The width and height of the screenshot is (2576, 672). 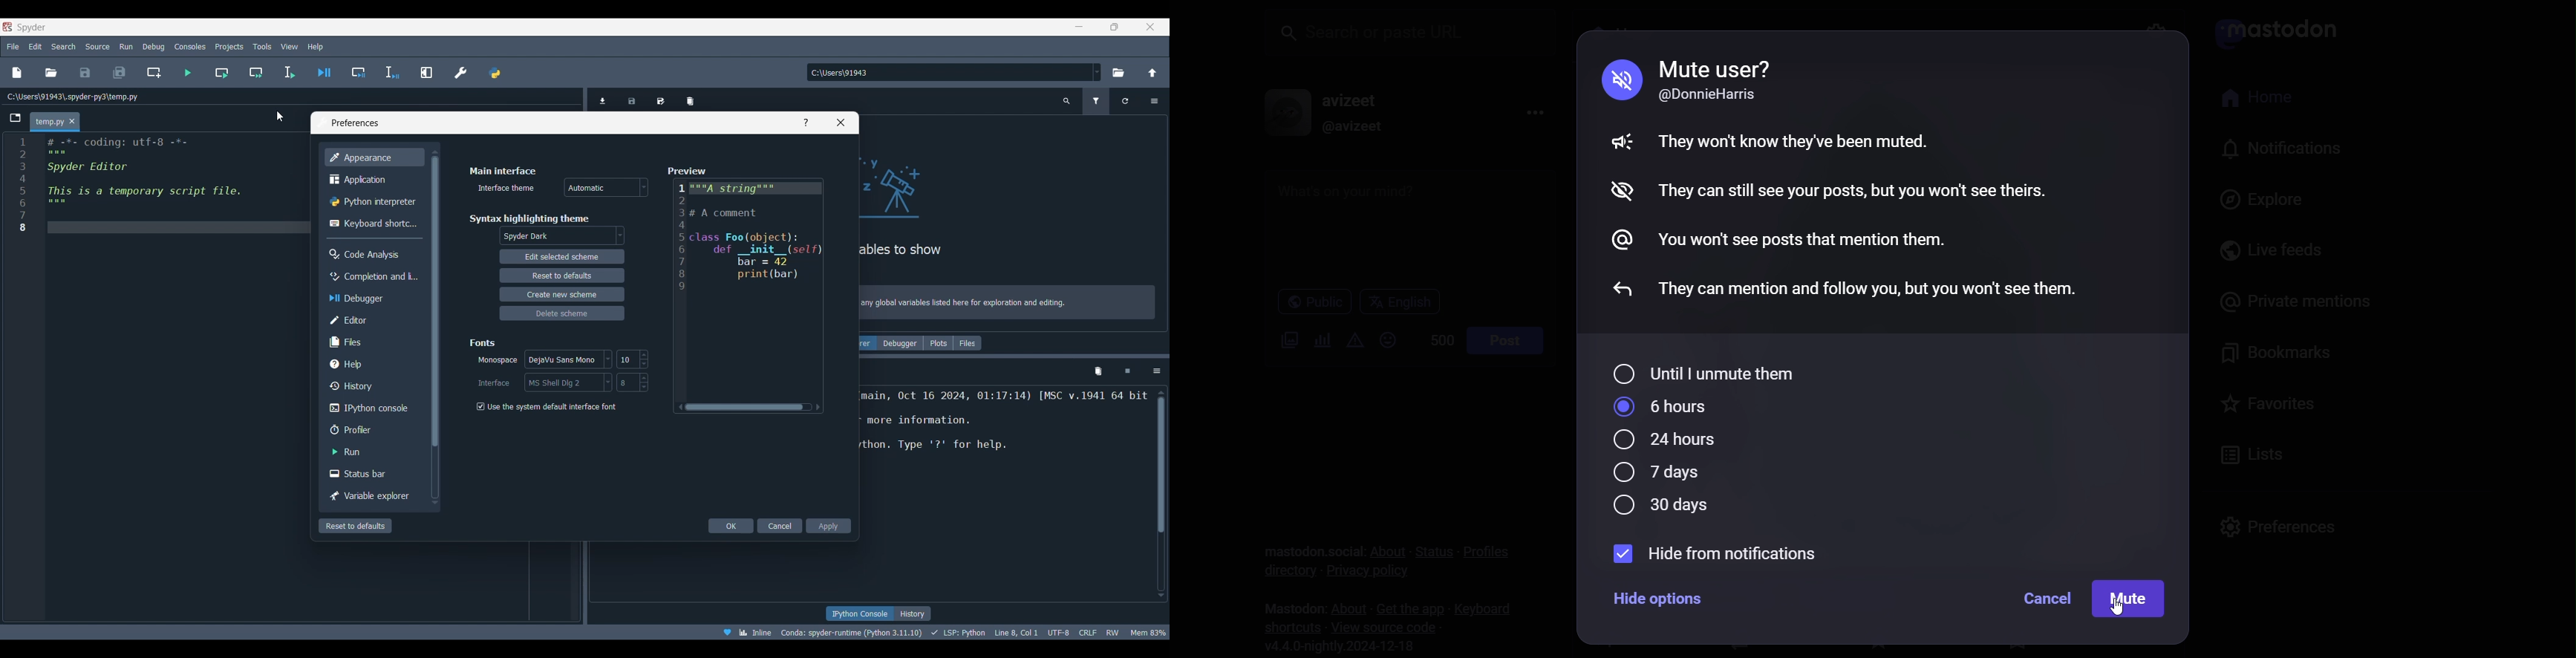 What do you see at coordinates (97, 46) in the screenshot?
I see `Source menu` at bounding box center [97, 46].